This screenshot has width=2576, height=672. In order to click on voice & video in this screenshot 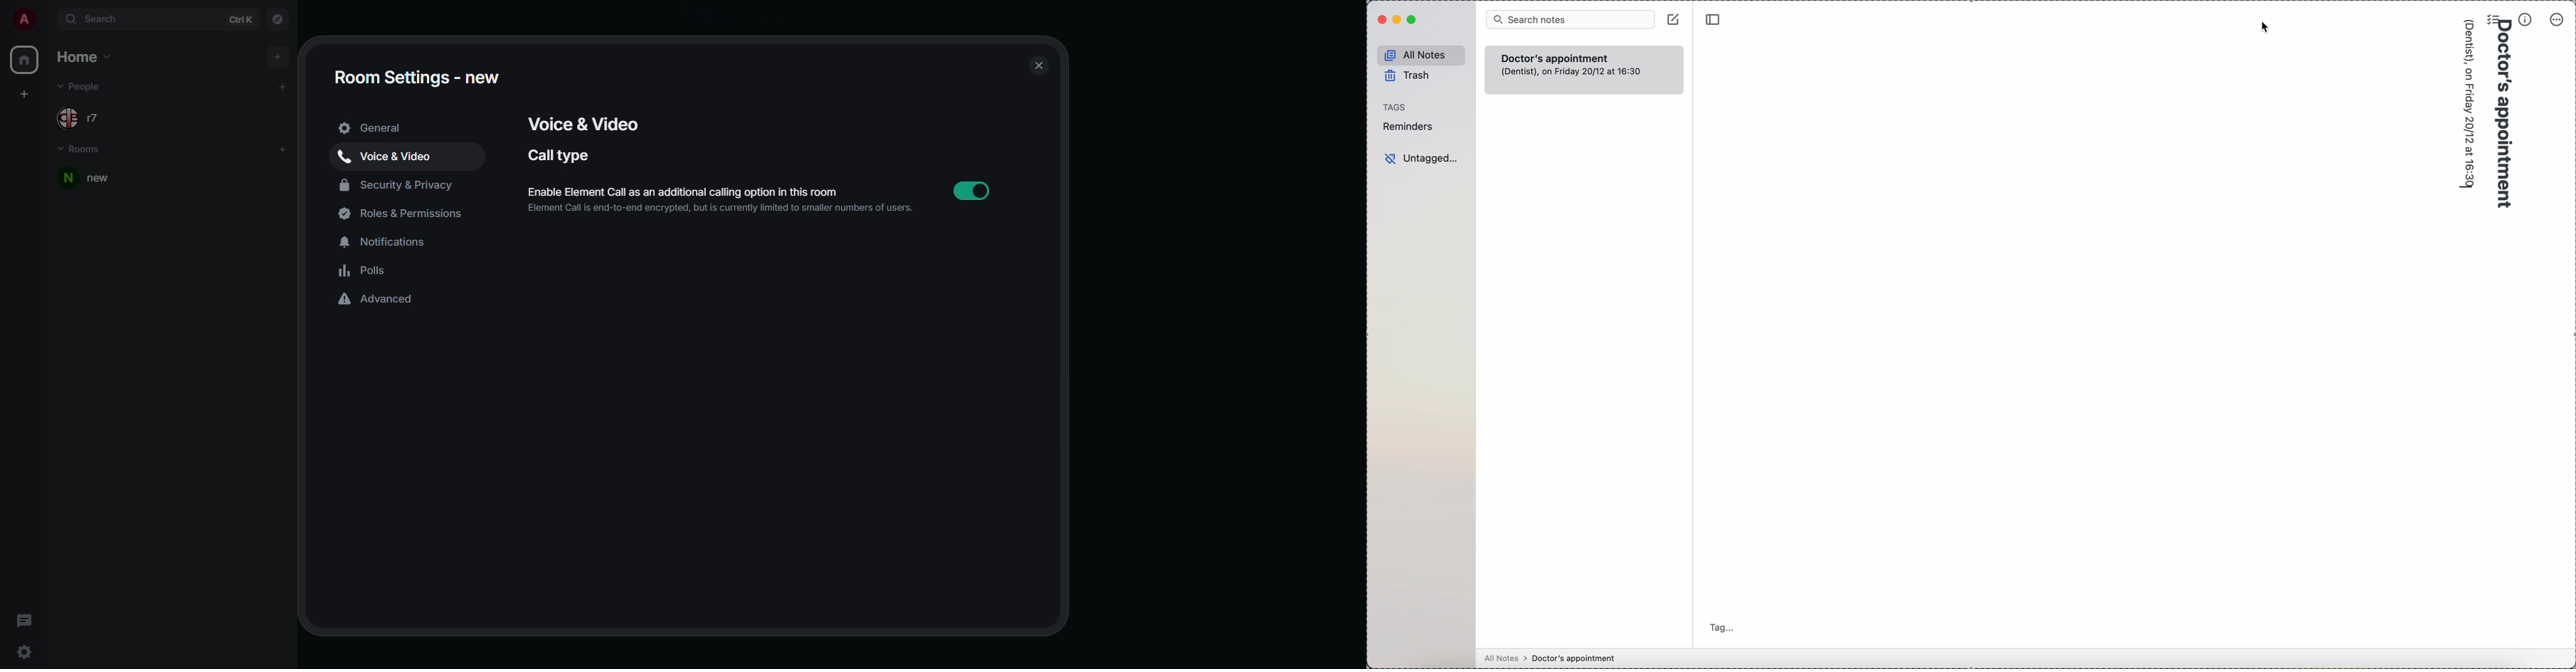, I will do `click(389, 157)`.